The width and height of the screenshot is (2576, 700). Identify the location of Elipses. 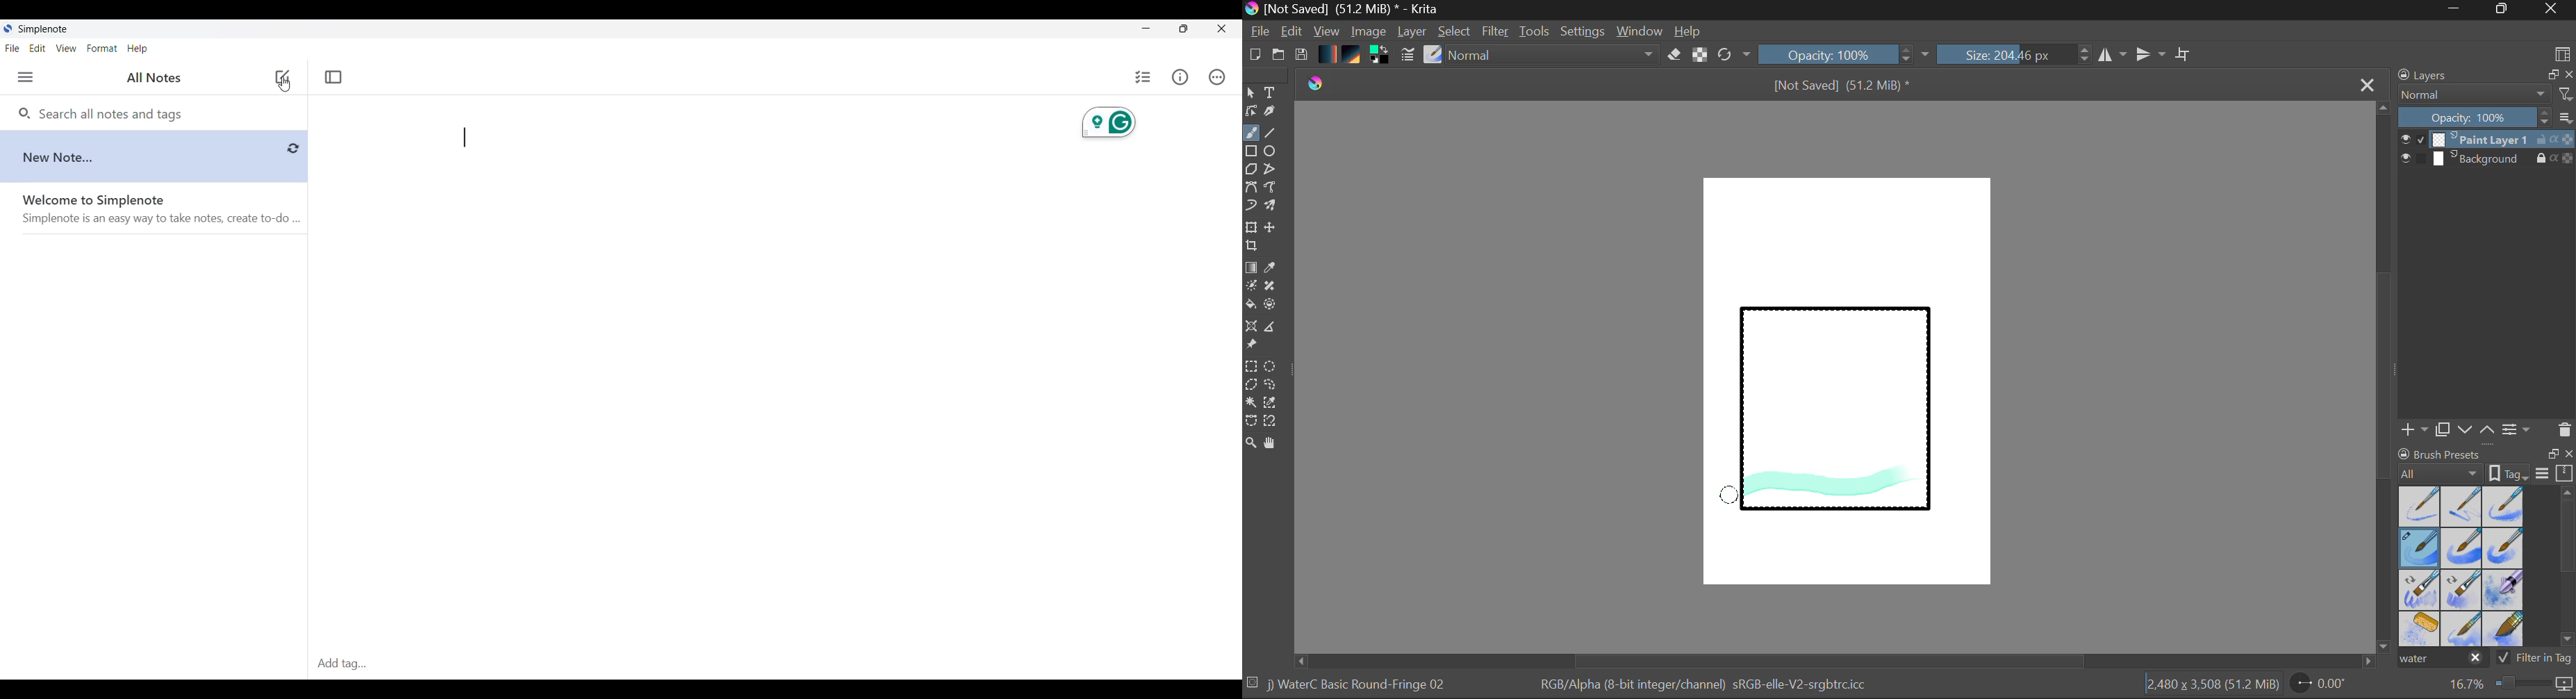
(1272, 152).